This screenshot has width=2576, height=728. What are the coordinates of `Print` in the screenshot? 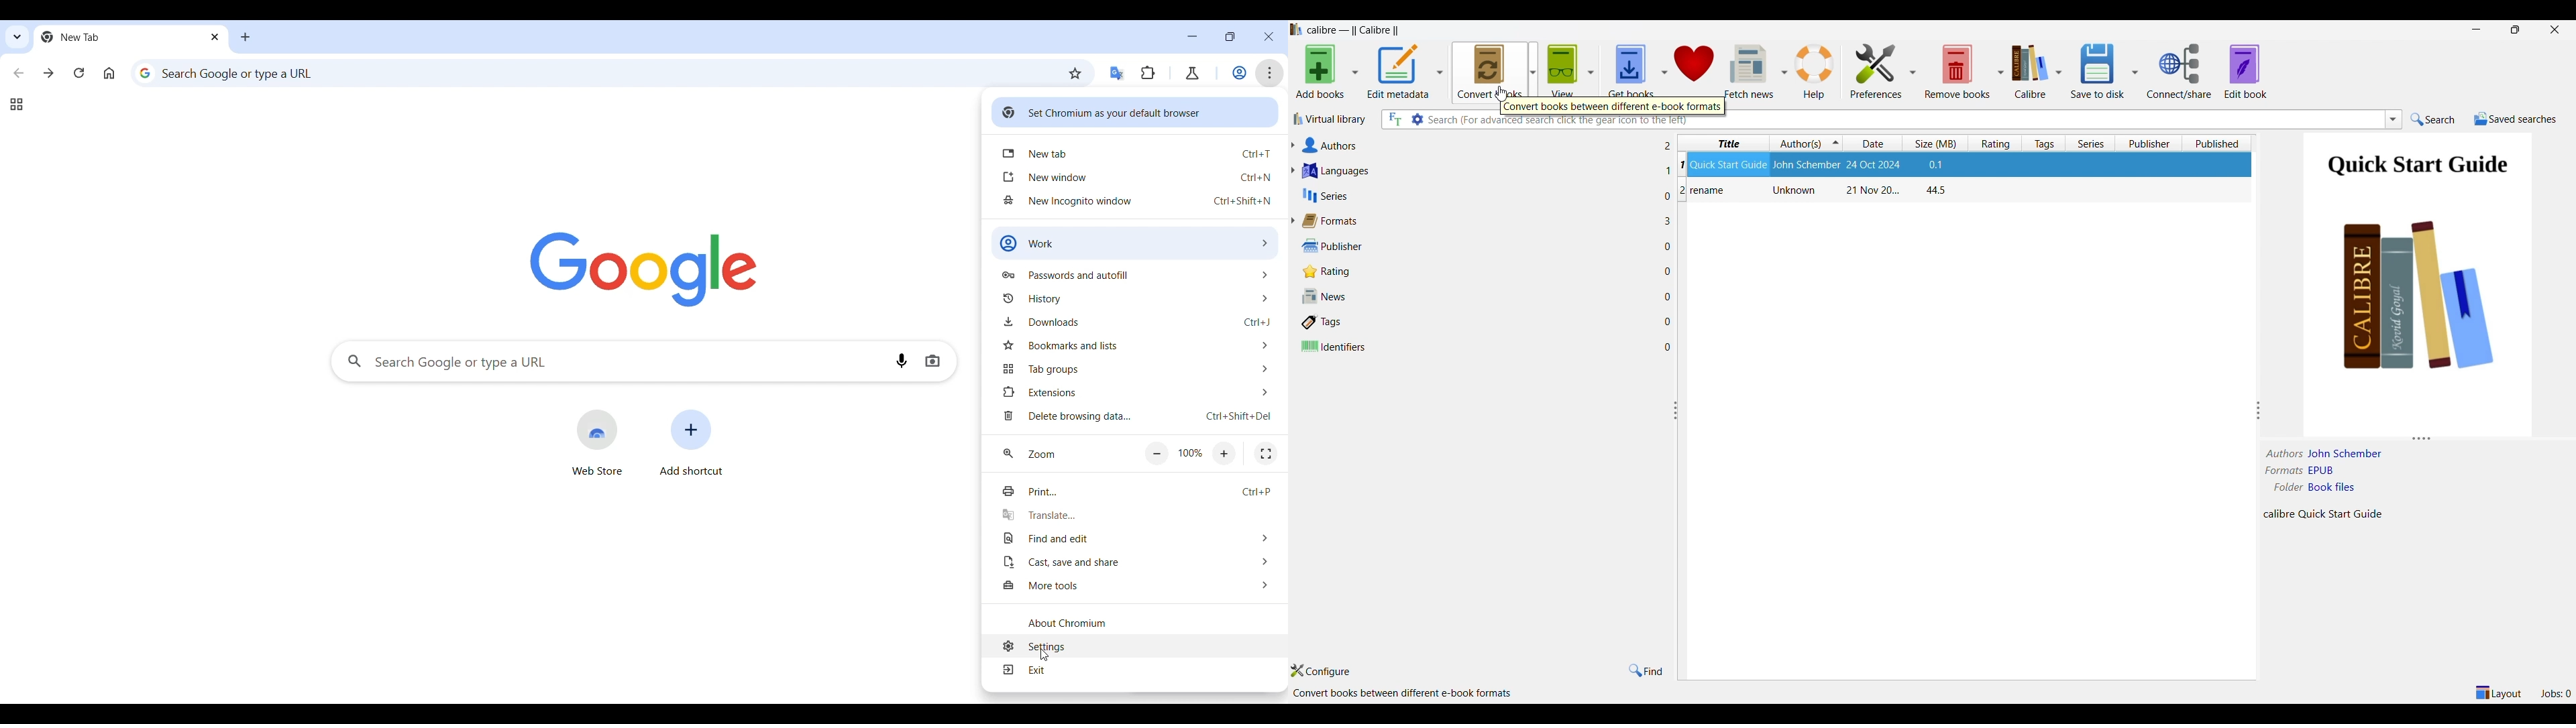 It's located at (1137, 491).